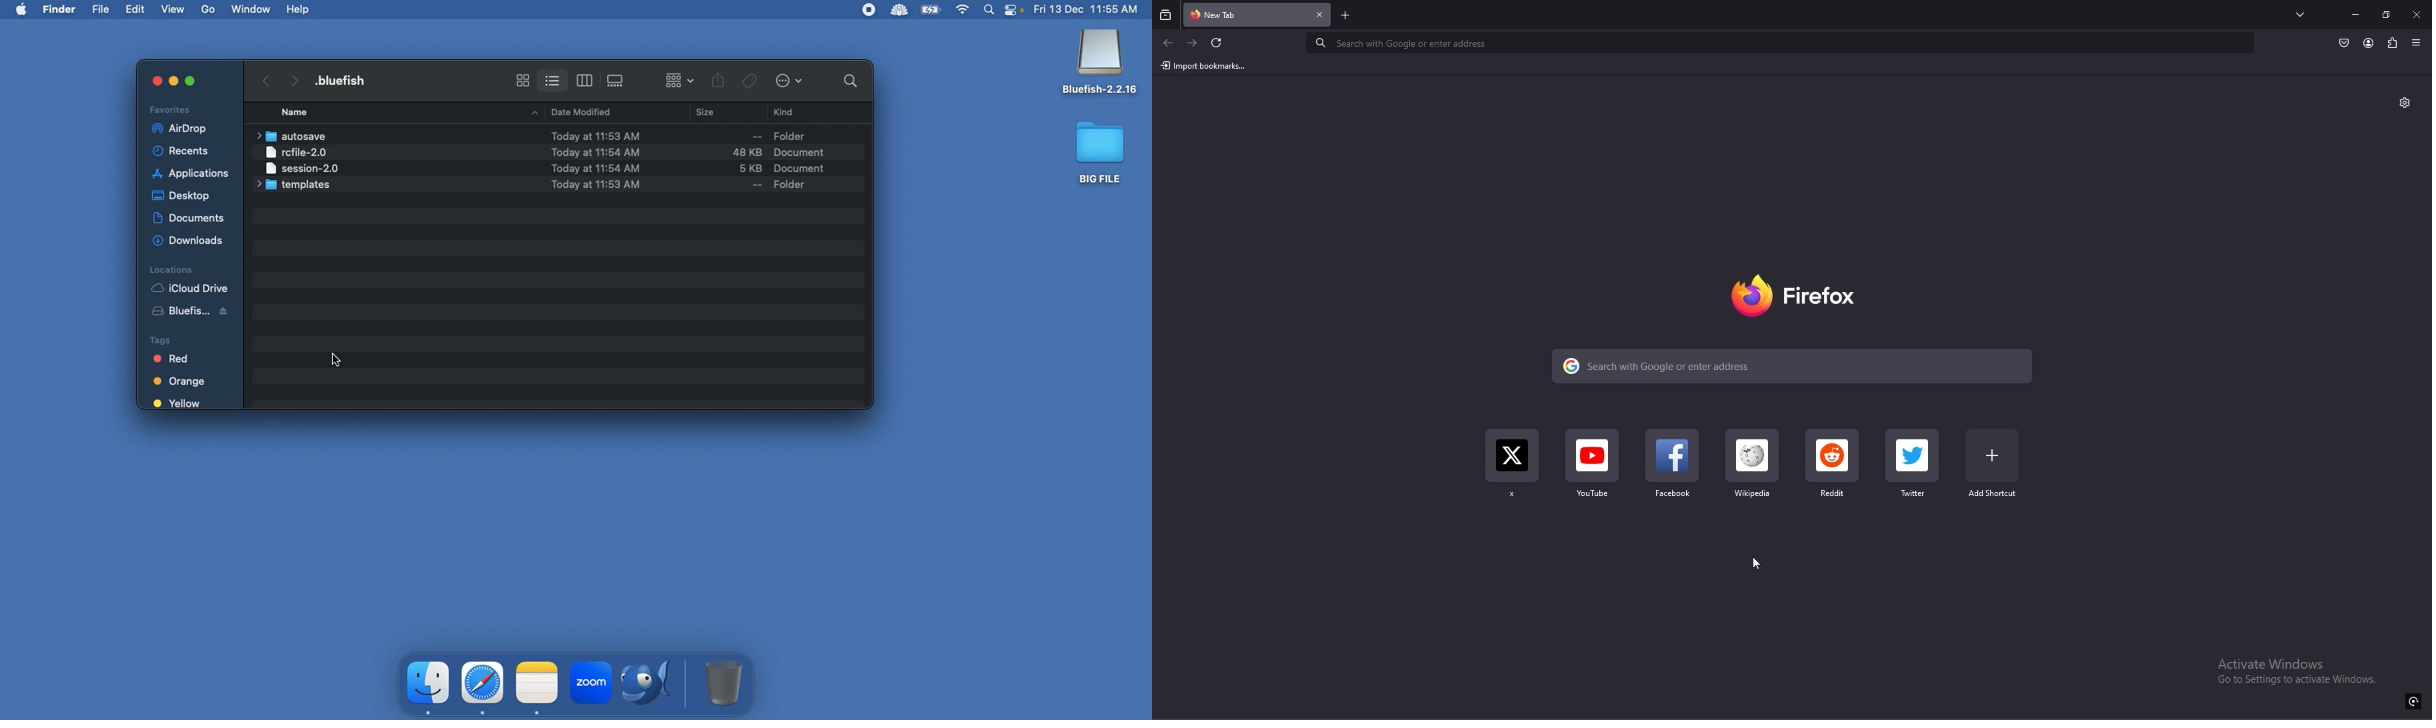  I want to click on add shortcut, so click(1994, 466).